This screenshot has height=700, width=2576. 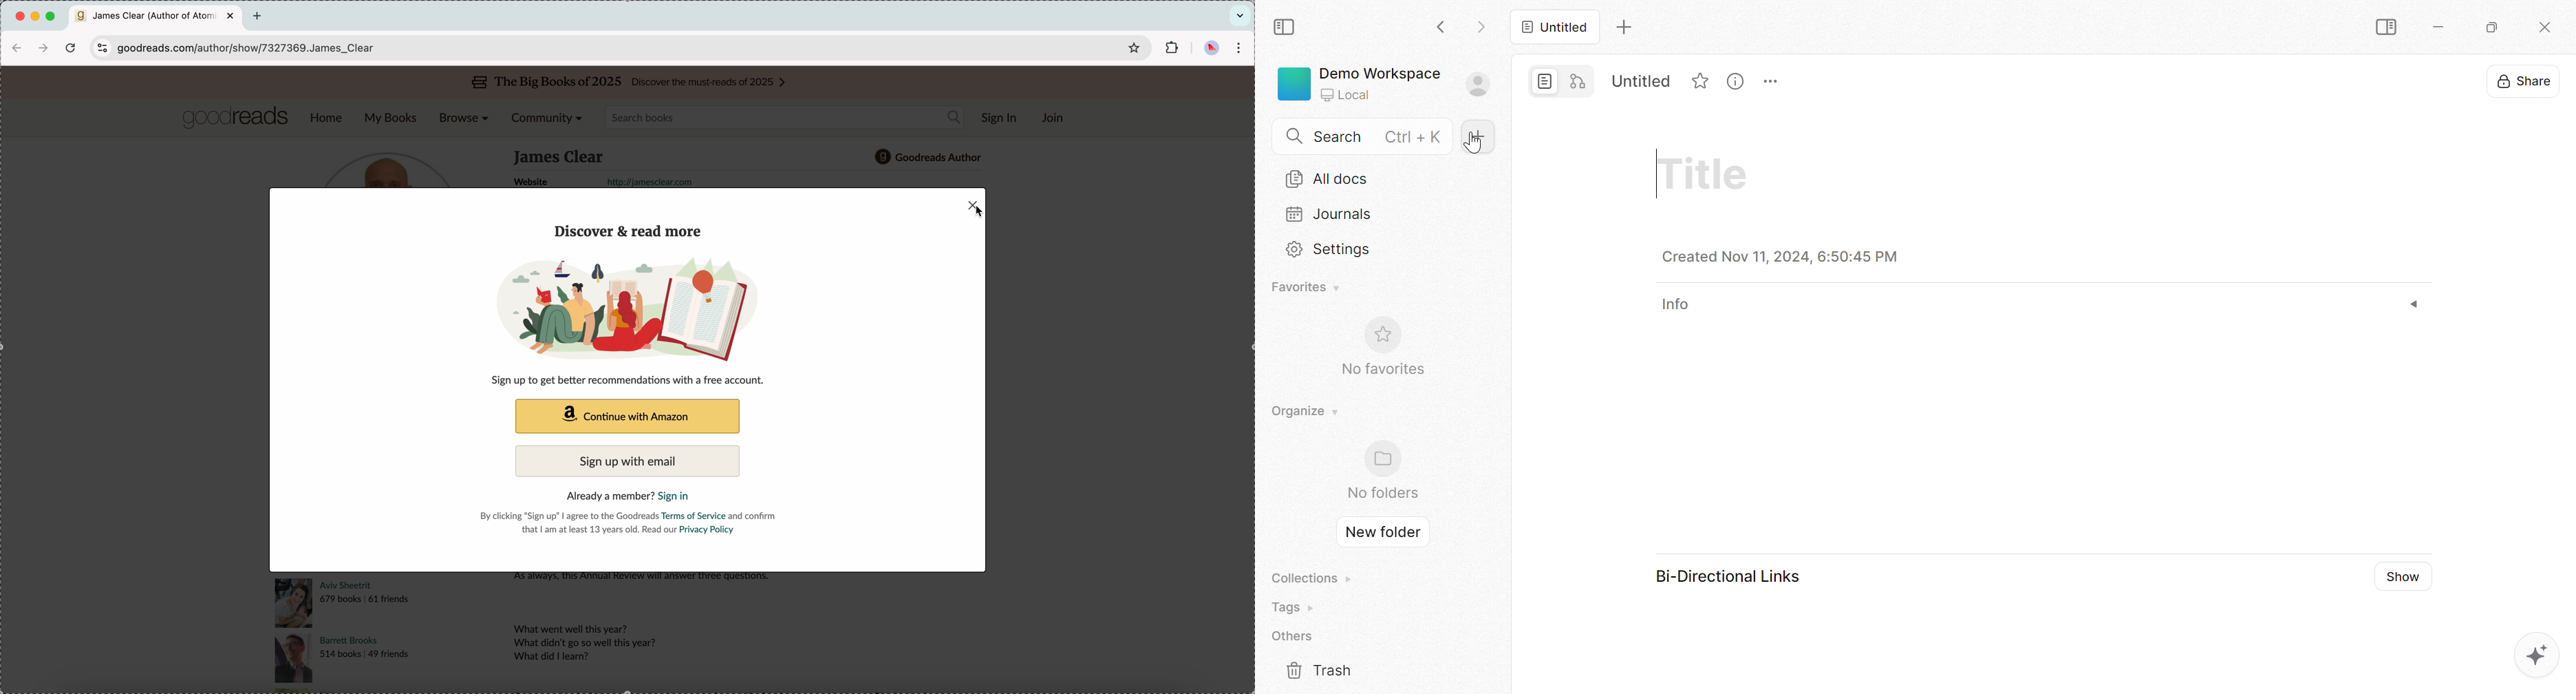 I want to click on Search, so click(x=1340, y=137).